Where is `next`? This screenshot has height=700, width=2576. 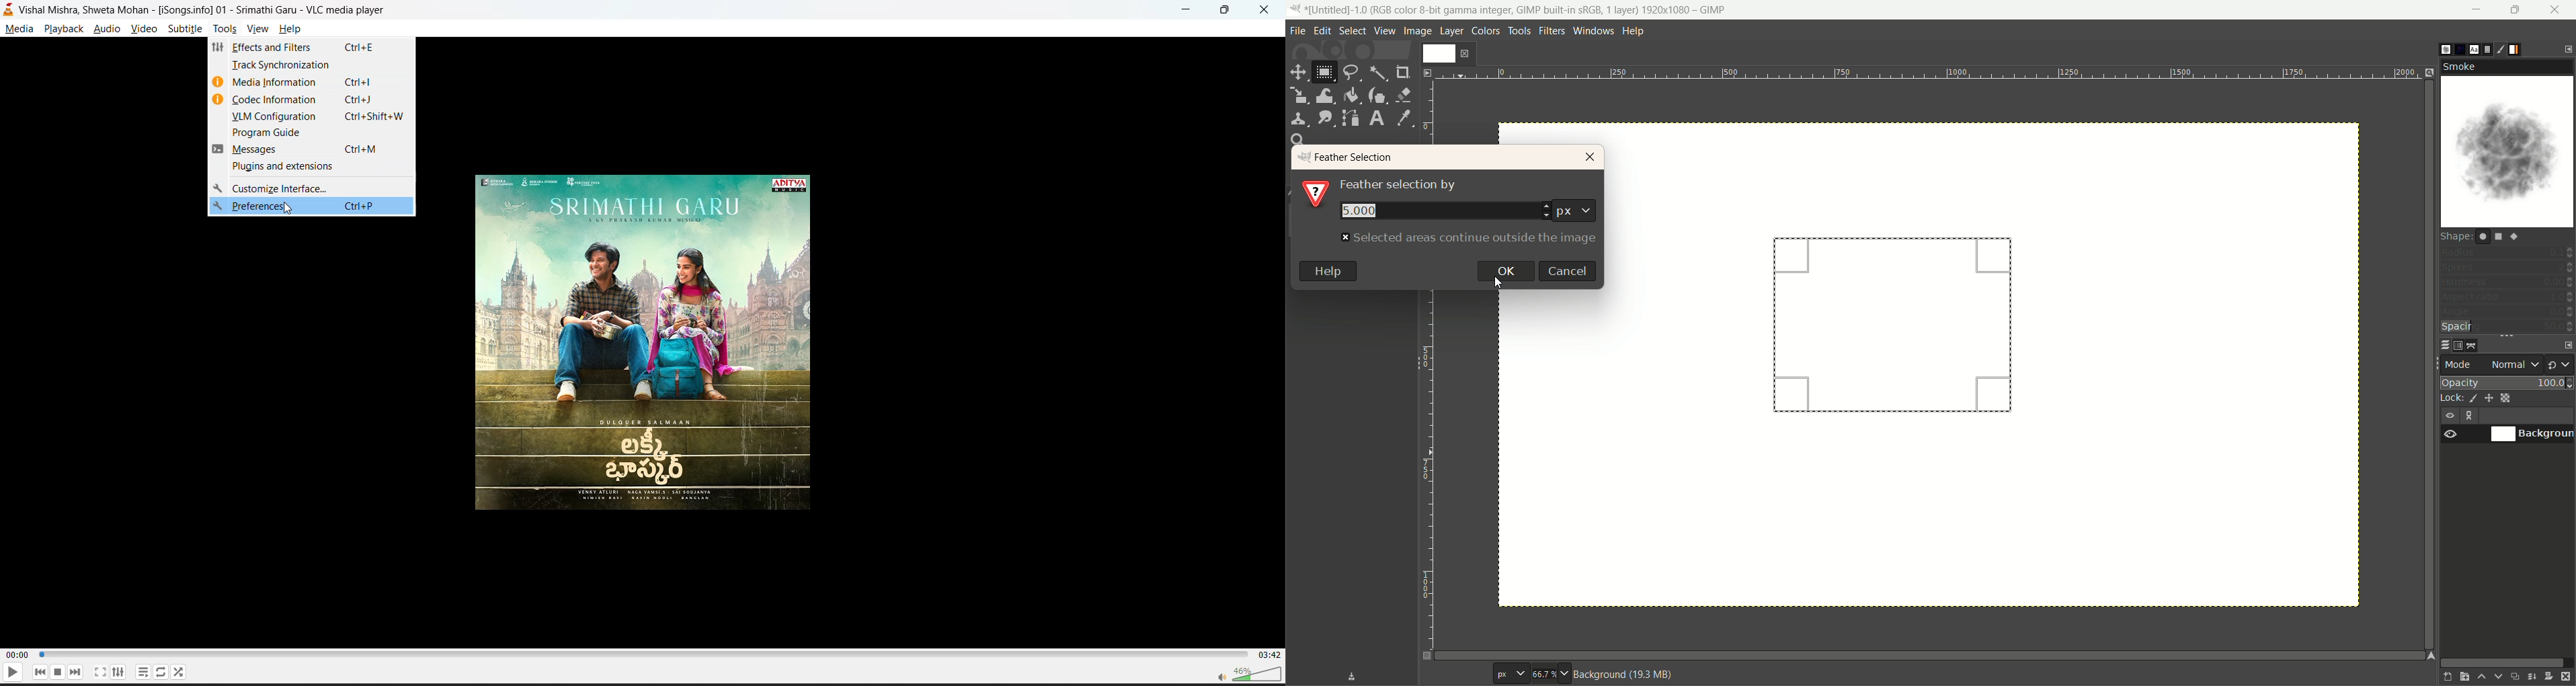 next is located at coordinates (73, 673).